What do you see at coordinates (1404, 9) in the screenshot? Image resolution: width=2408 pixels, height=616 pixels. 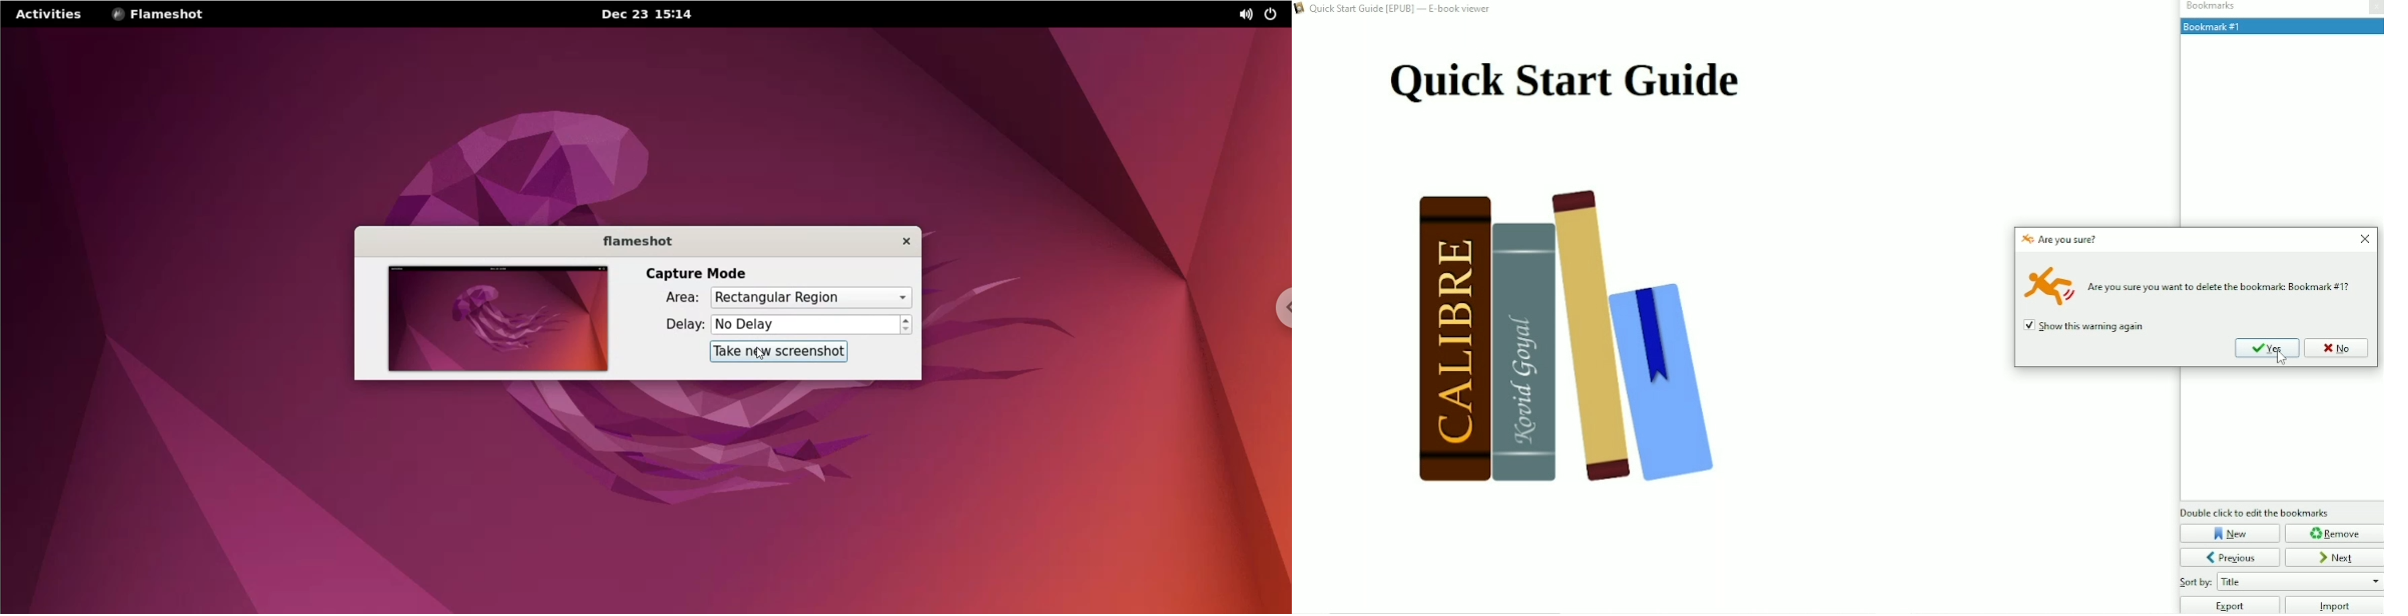 I see `Book title` at bounding box center [1404, 9].